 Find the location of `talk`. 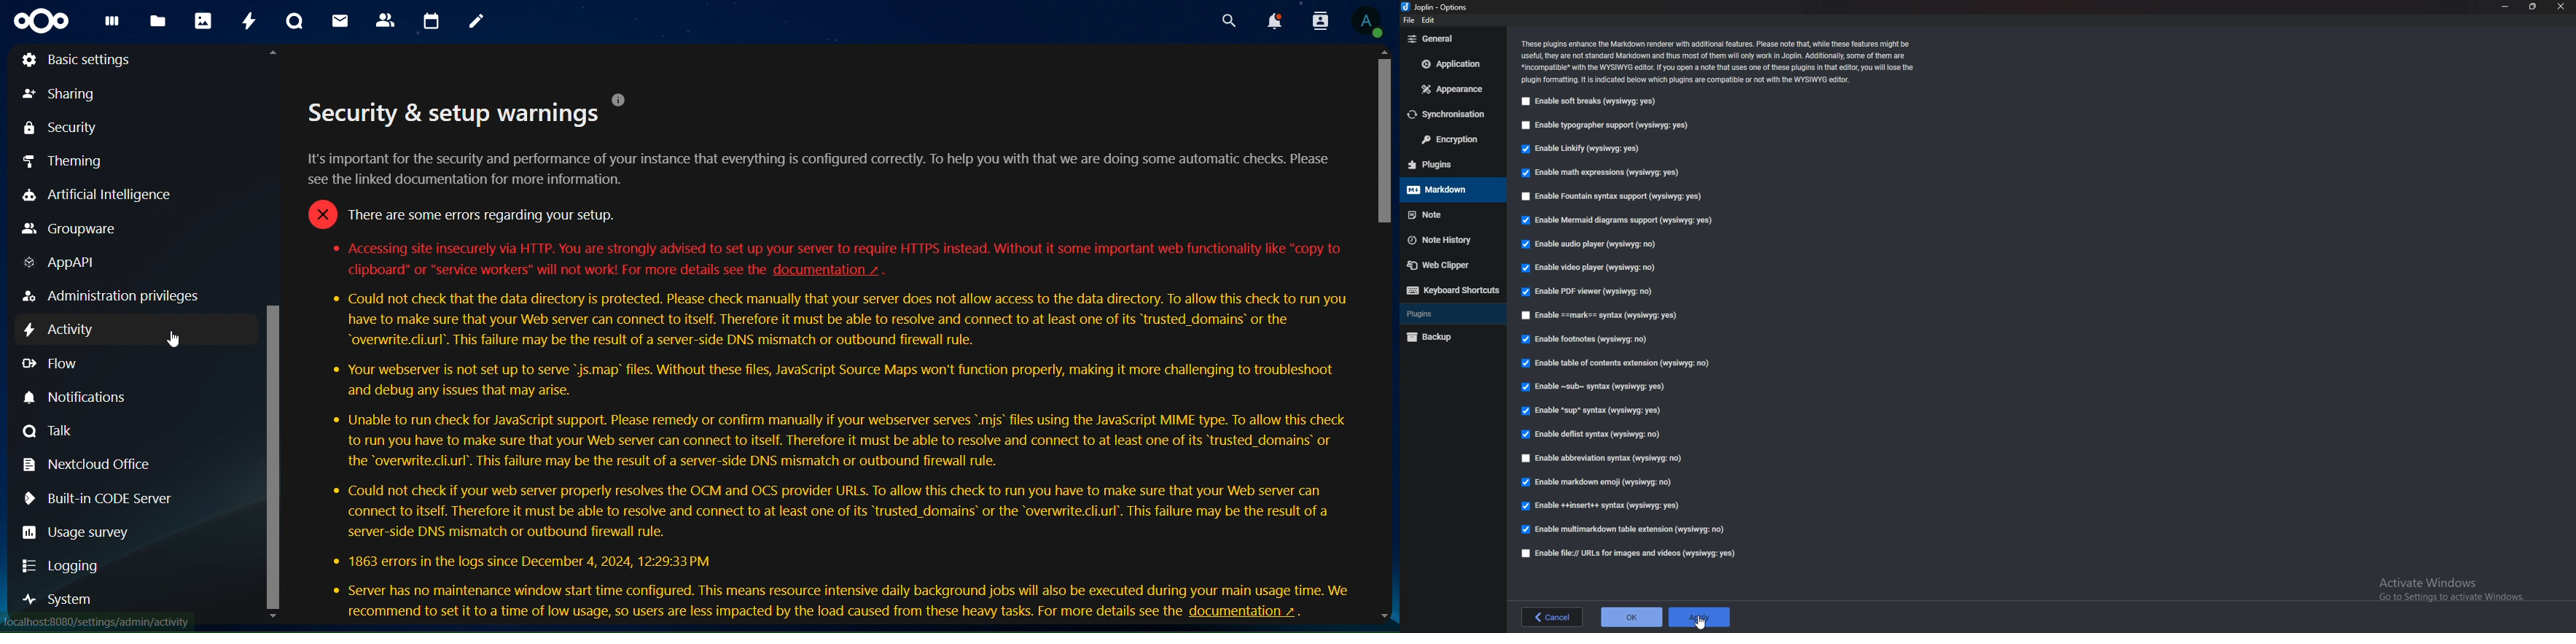

talk is located at coordinates (294, 21).